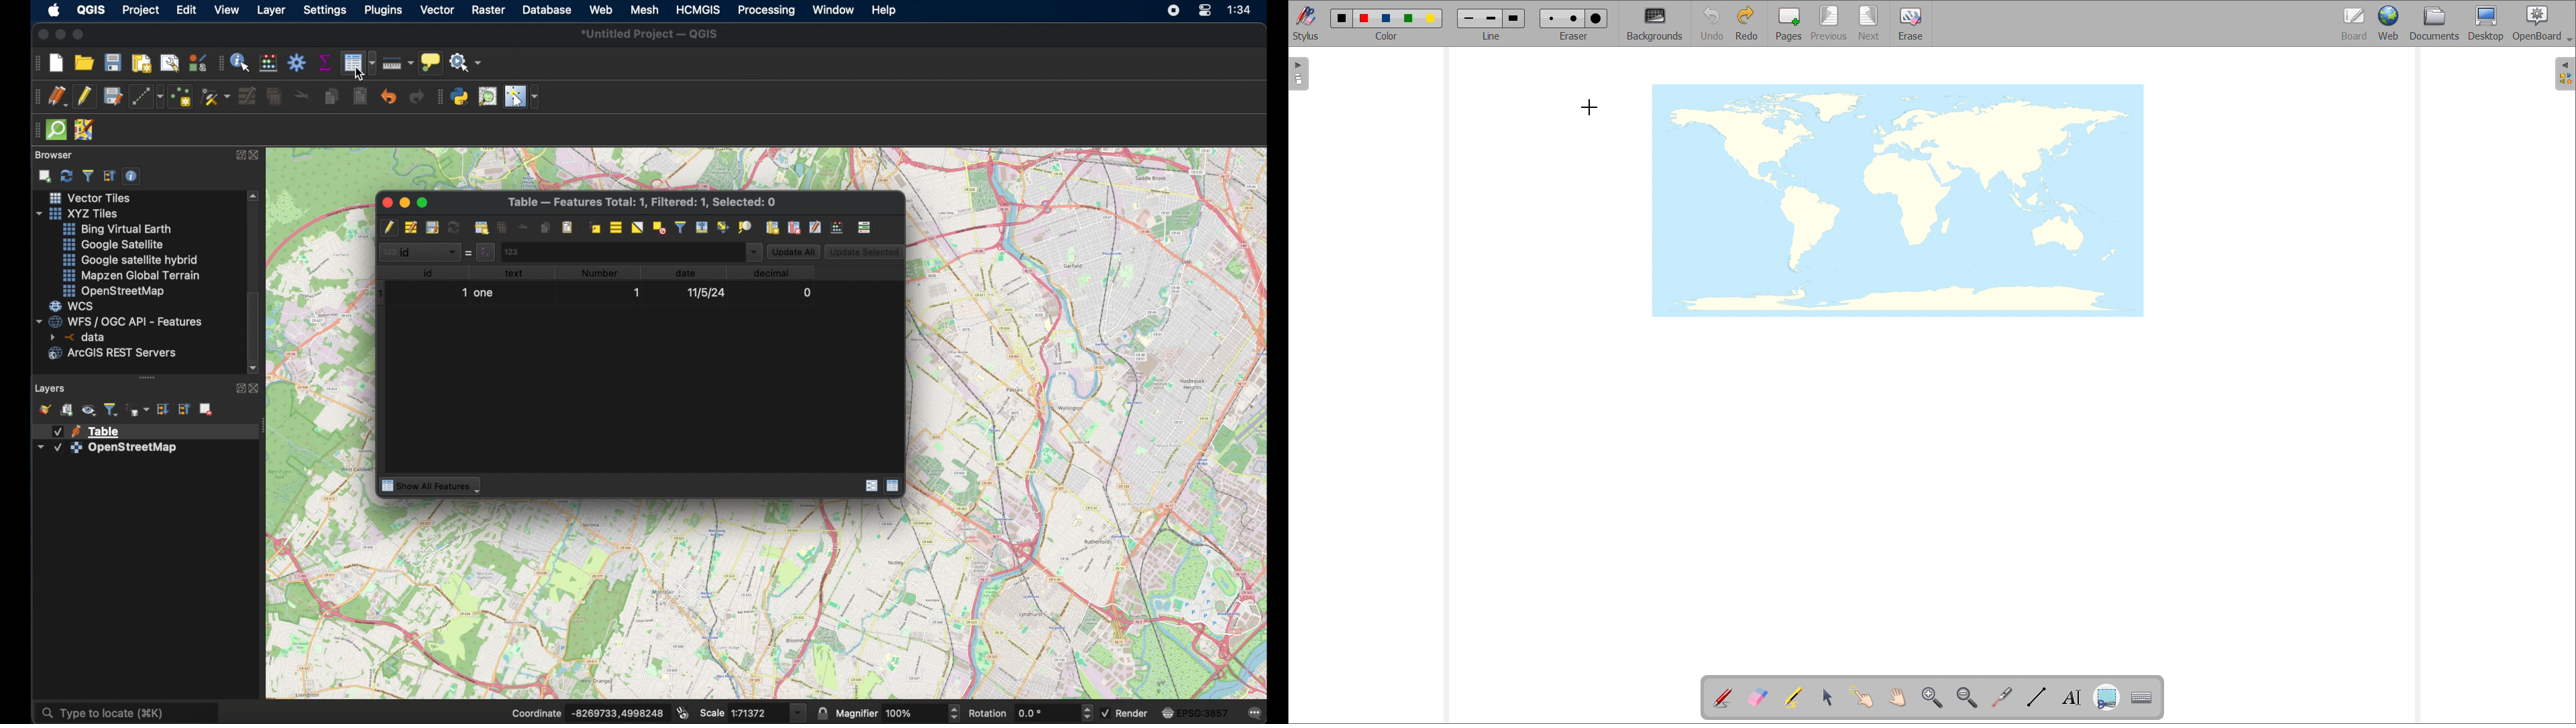 This screenshot has width=2576, height=728. What do you see at coordinates (1255, 715) in the screenshot?
I see `messages` at bounding box center [1255, 715].